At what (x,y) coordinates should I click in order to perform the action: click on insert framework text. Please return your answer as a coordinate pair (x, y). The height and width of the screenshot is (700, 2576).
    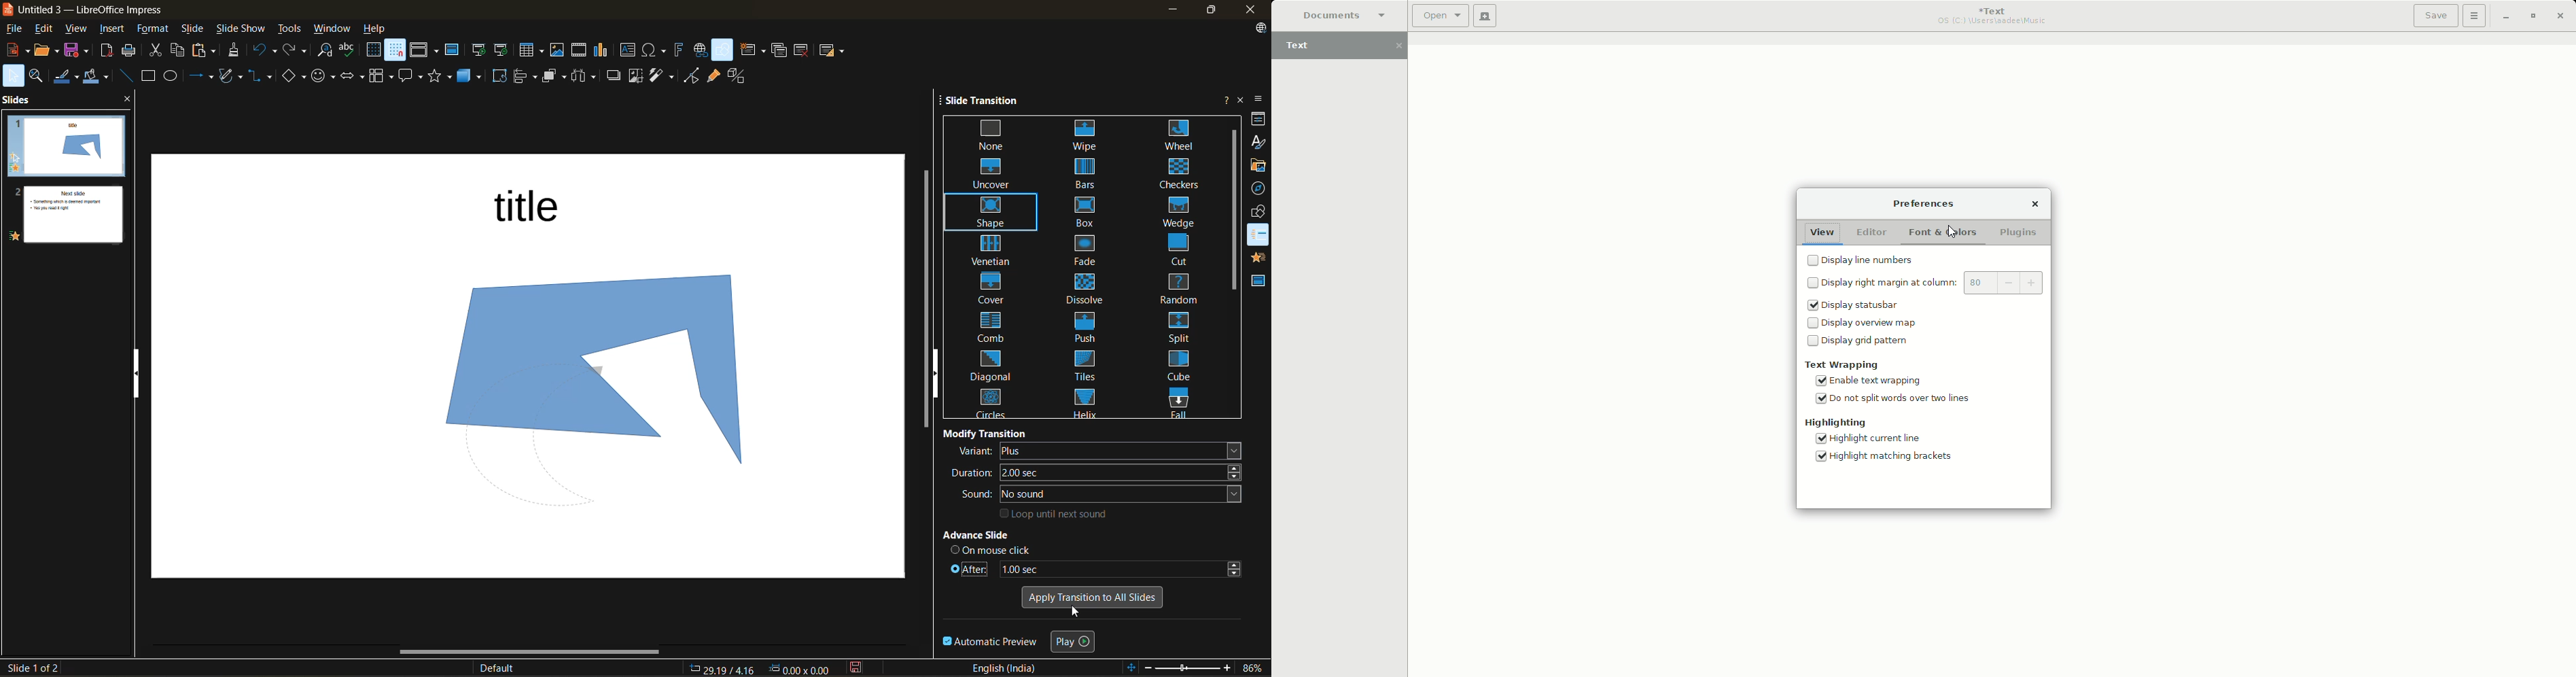
    Looking at the image, I should click on (680, 51).